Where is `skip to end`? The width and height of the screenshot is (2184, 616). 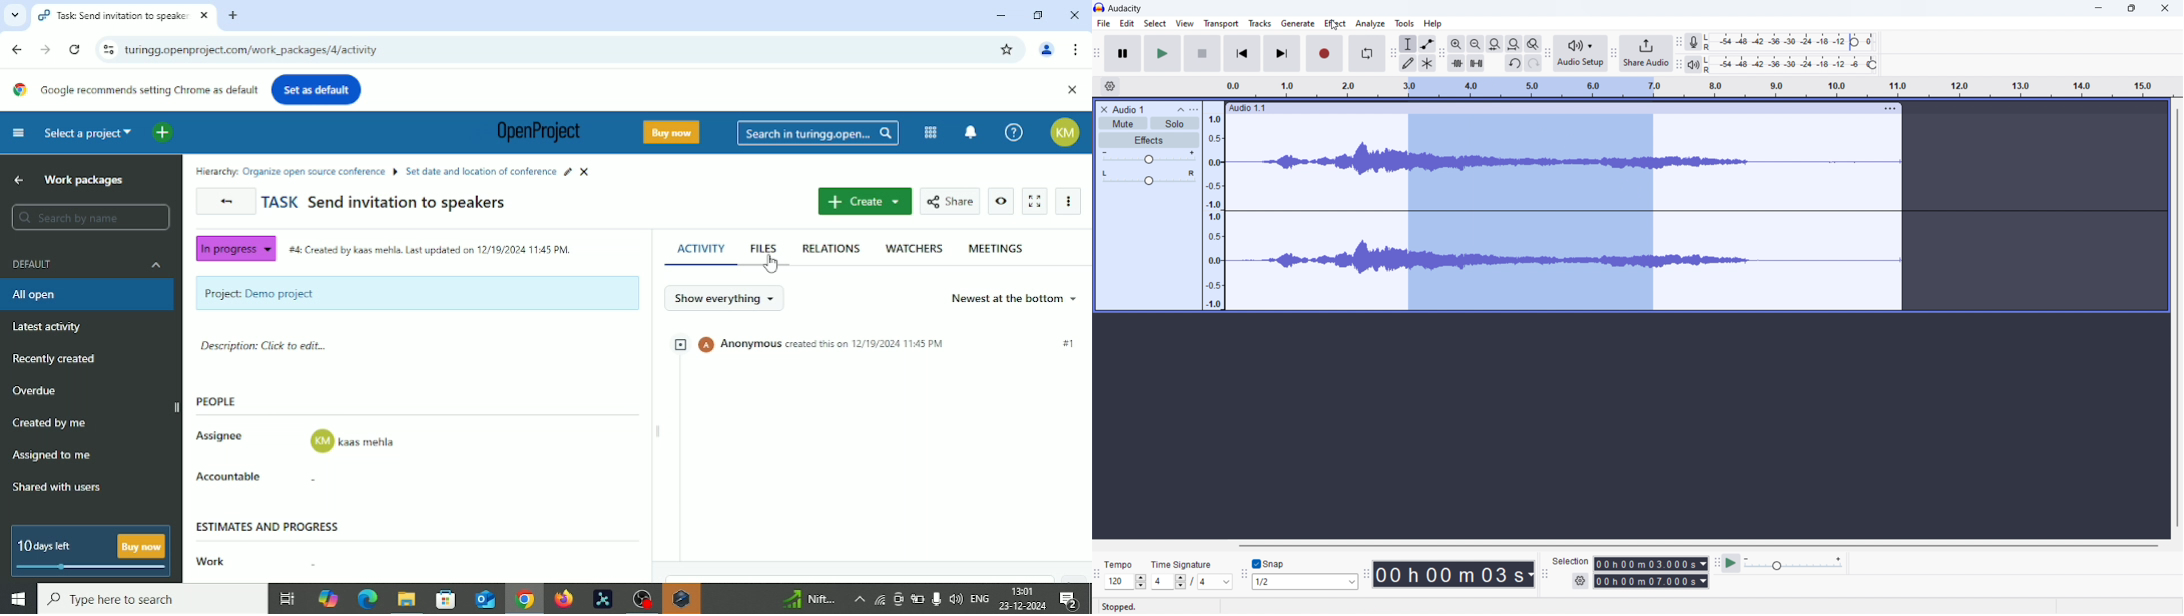 skip to end is located at coordinates (1281, 54).